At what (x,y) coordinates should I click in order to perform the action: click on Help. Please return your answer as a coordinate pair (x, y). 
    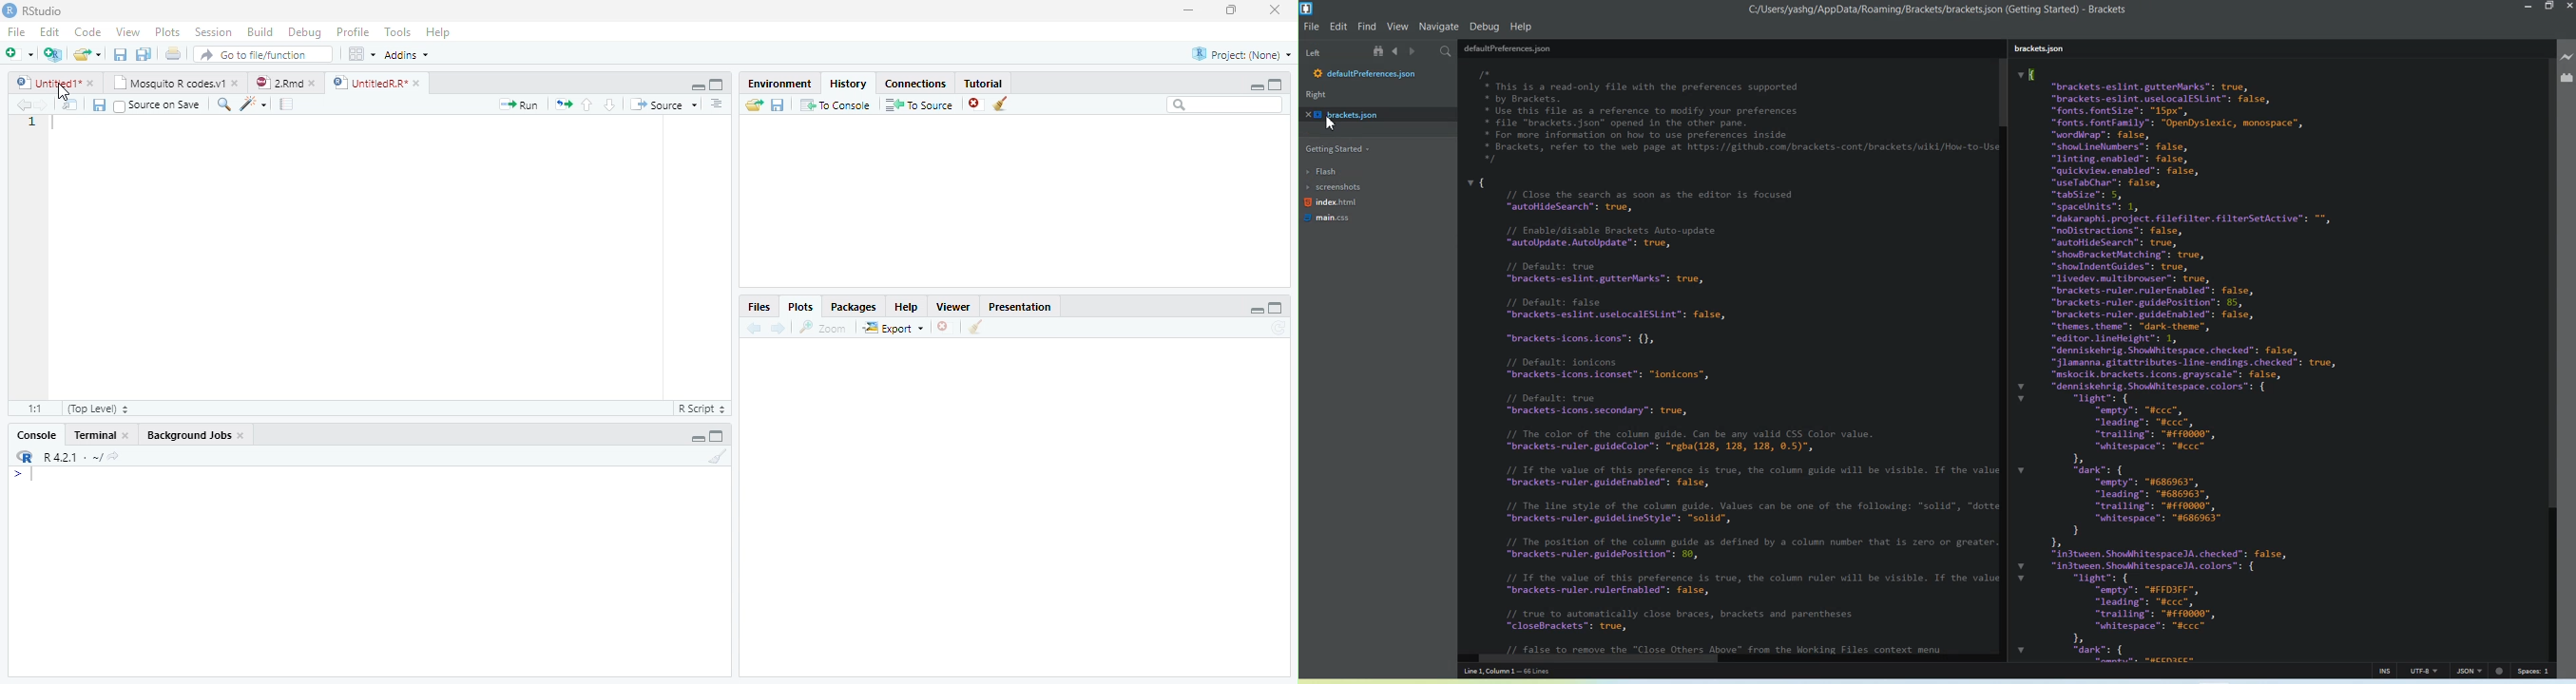
    Looking at the image, I should click on (439, 34).